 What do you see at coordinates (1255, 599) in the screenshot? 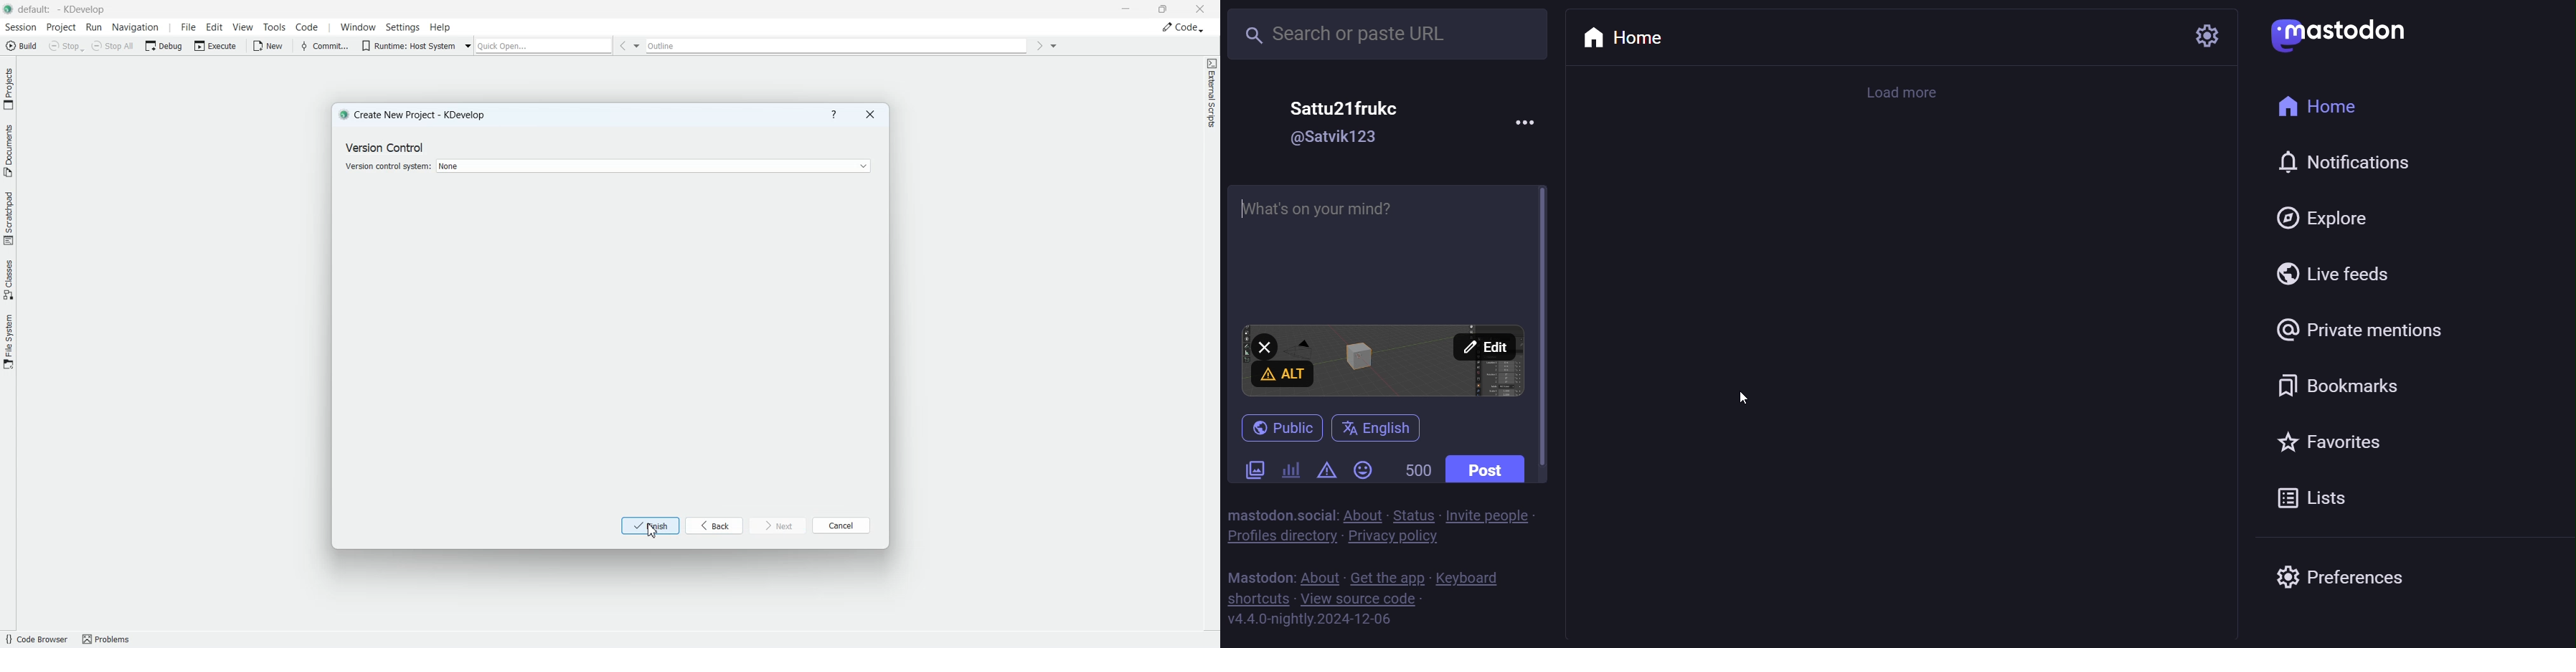
I see `shortcuts` at bounding box center [1255, 599].